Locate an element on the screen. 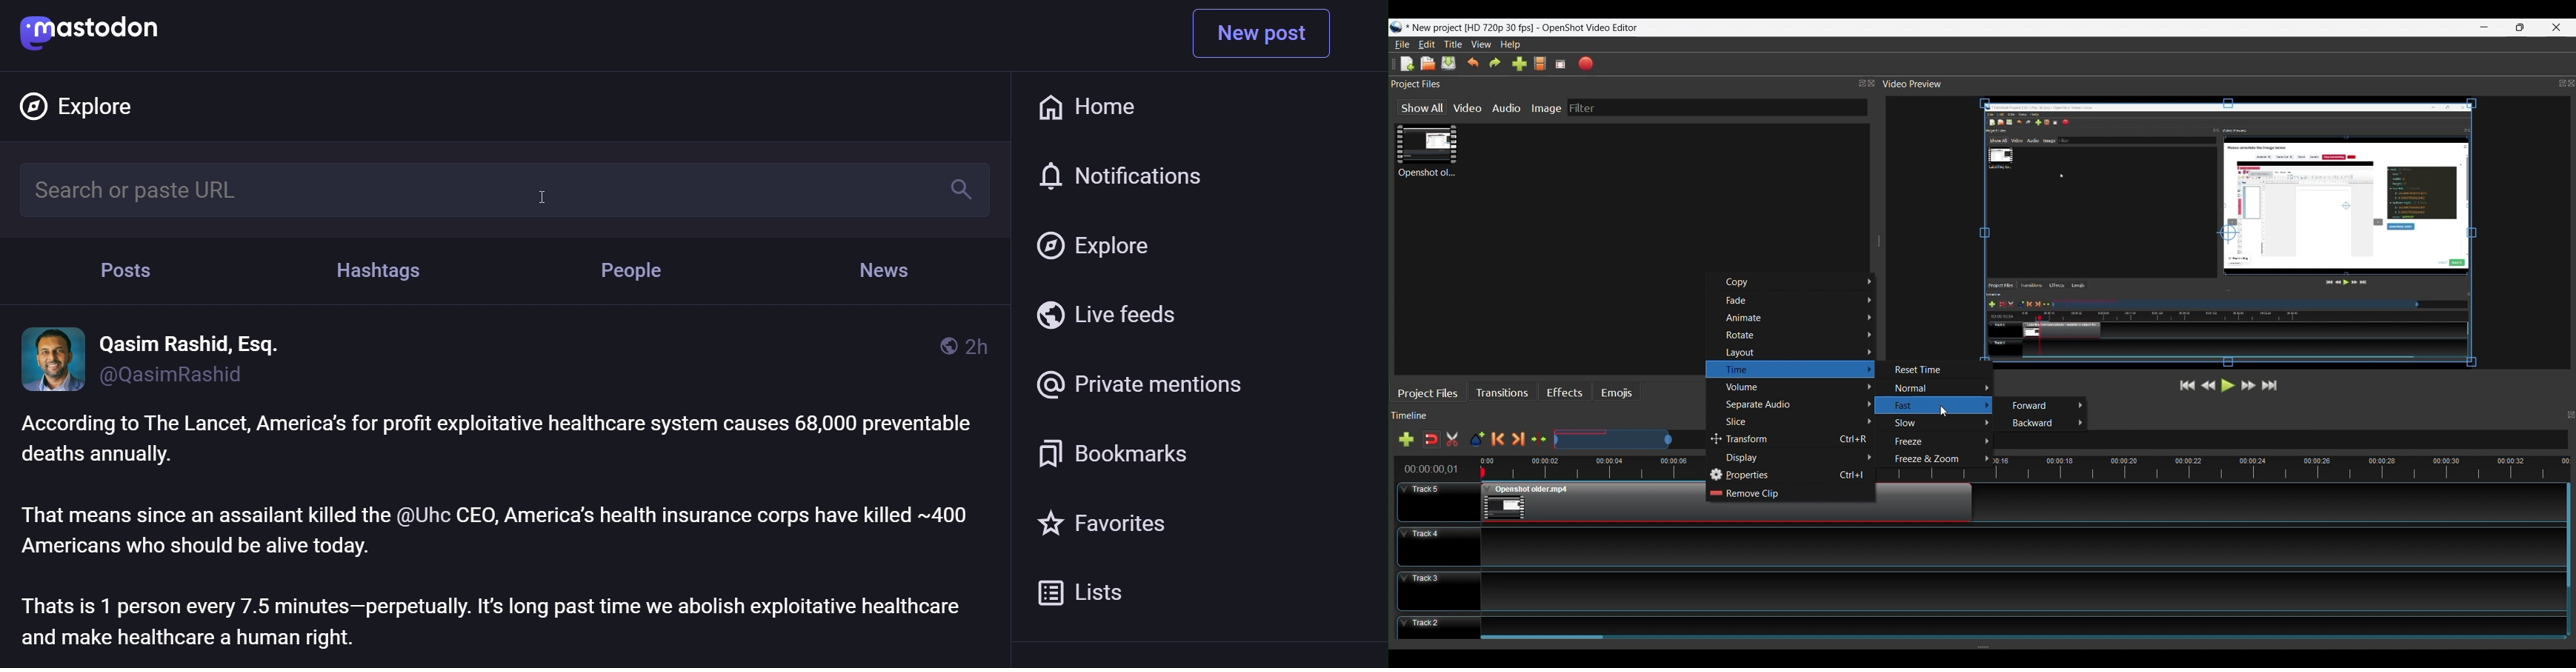  Normal is located at coordinates (1940, 388).